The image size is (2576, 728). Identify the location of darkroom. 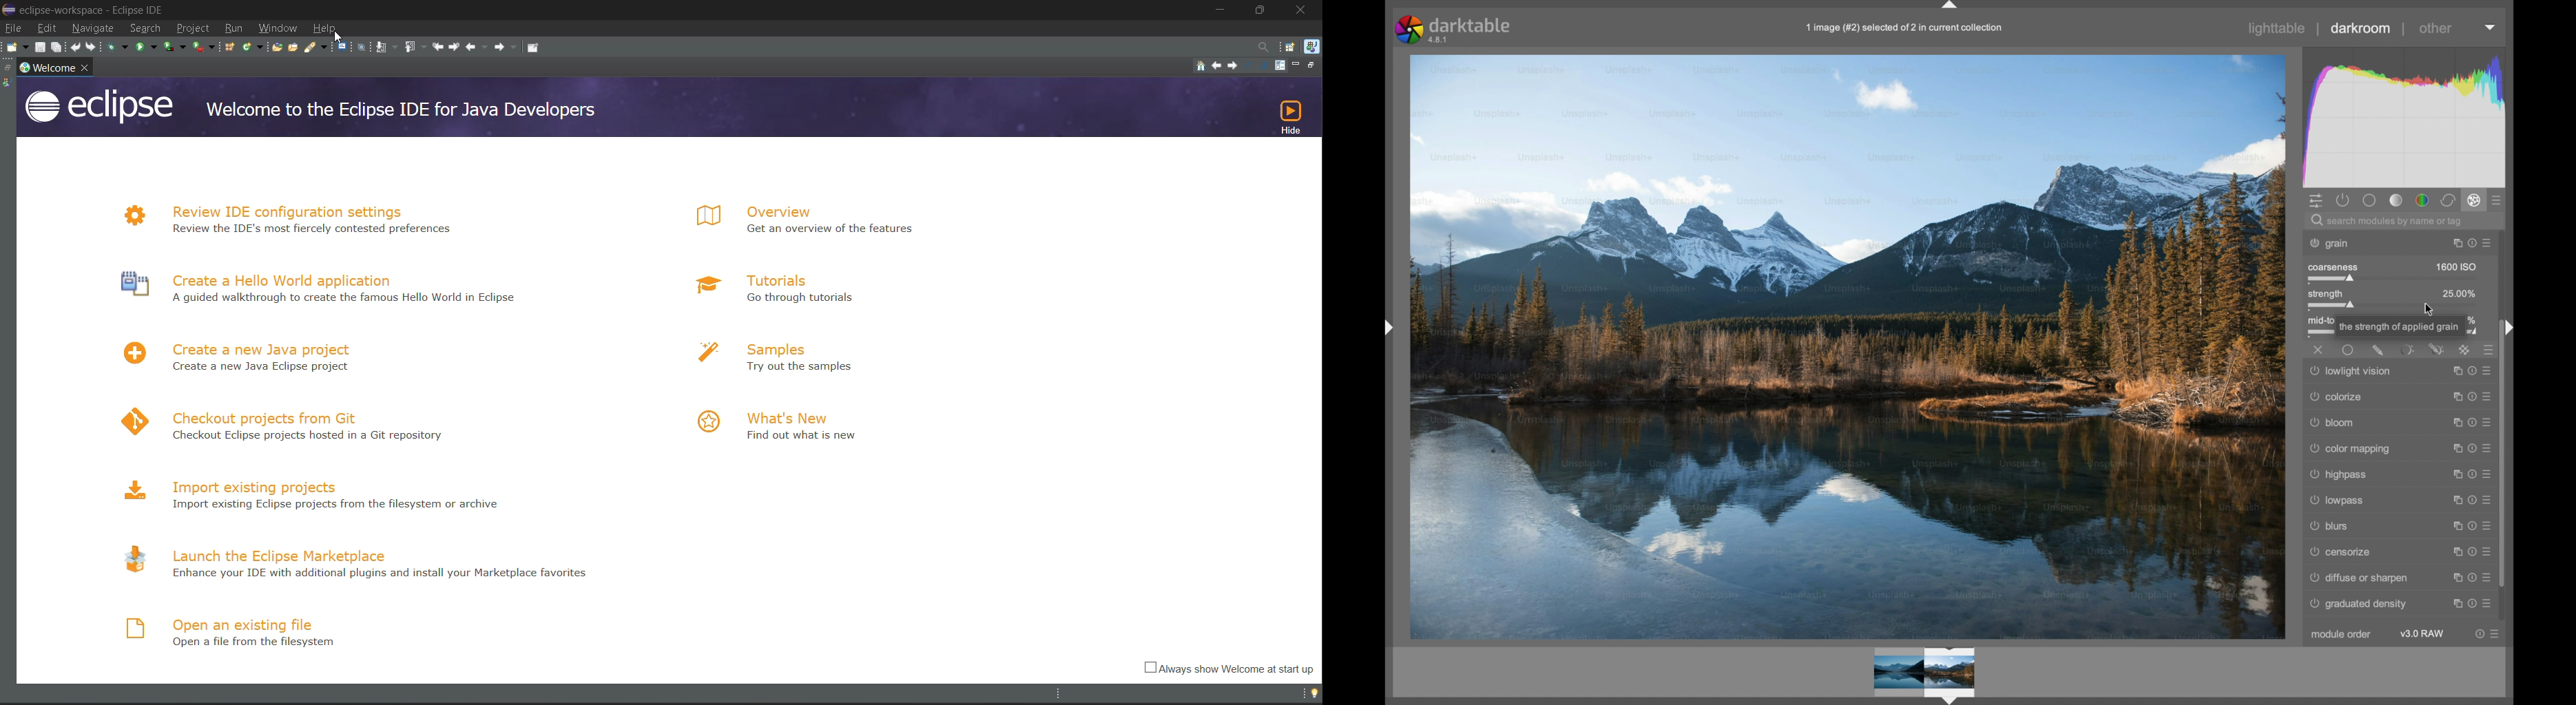
(2361, 27).